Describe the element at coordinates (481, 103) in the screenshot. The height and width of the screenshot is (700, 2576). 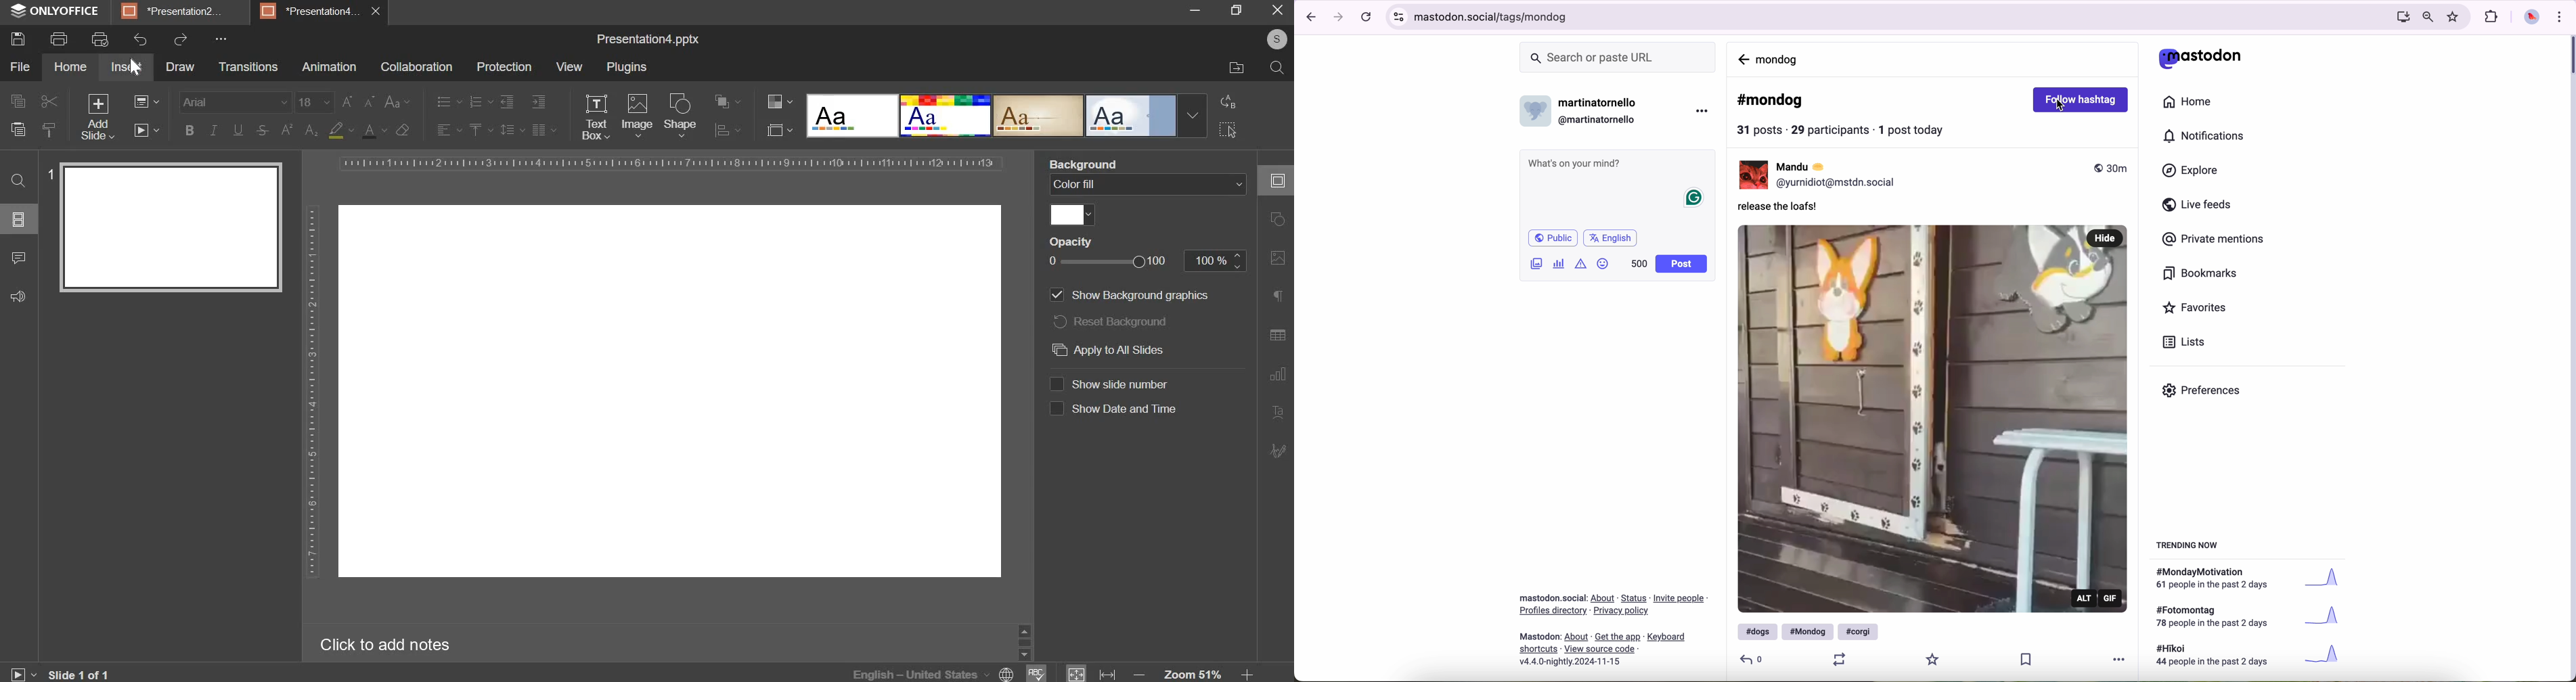
I see `numbering` at that location.